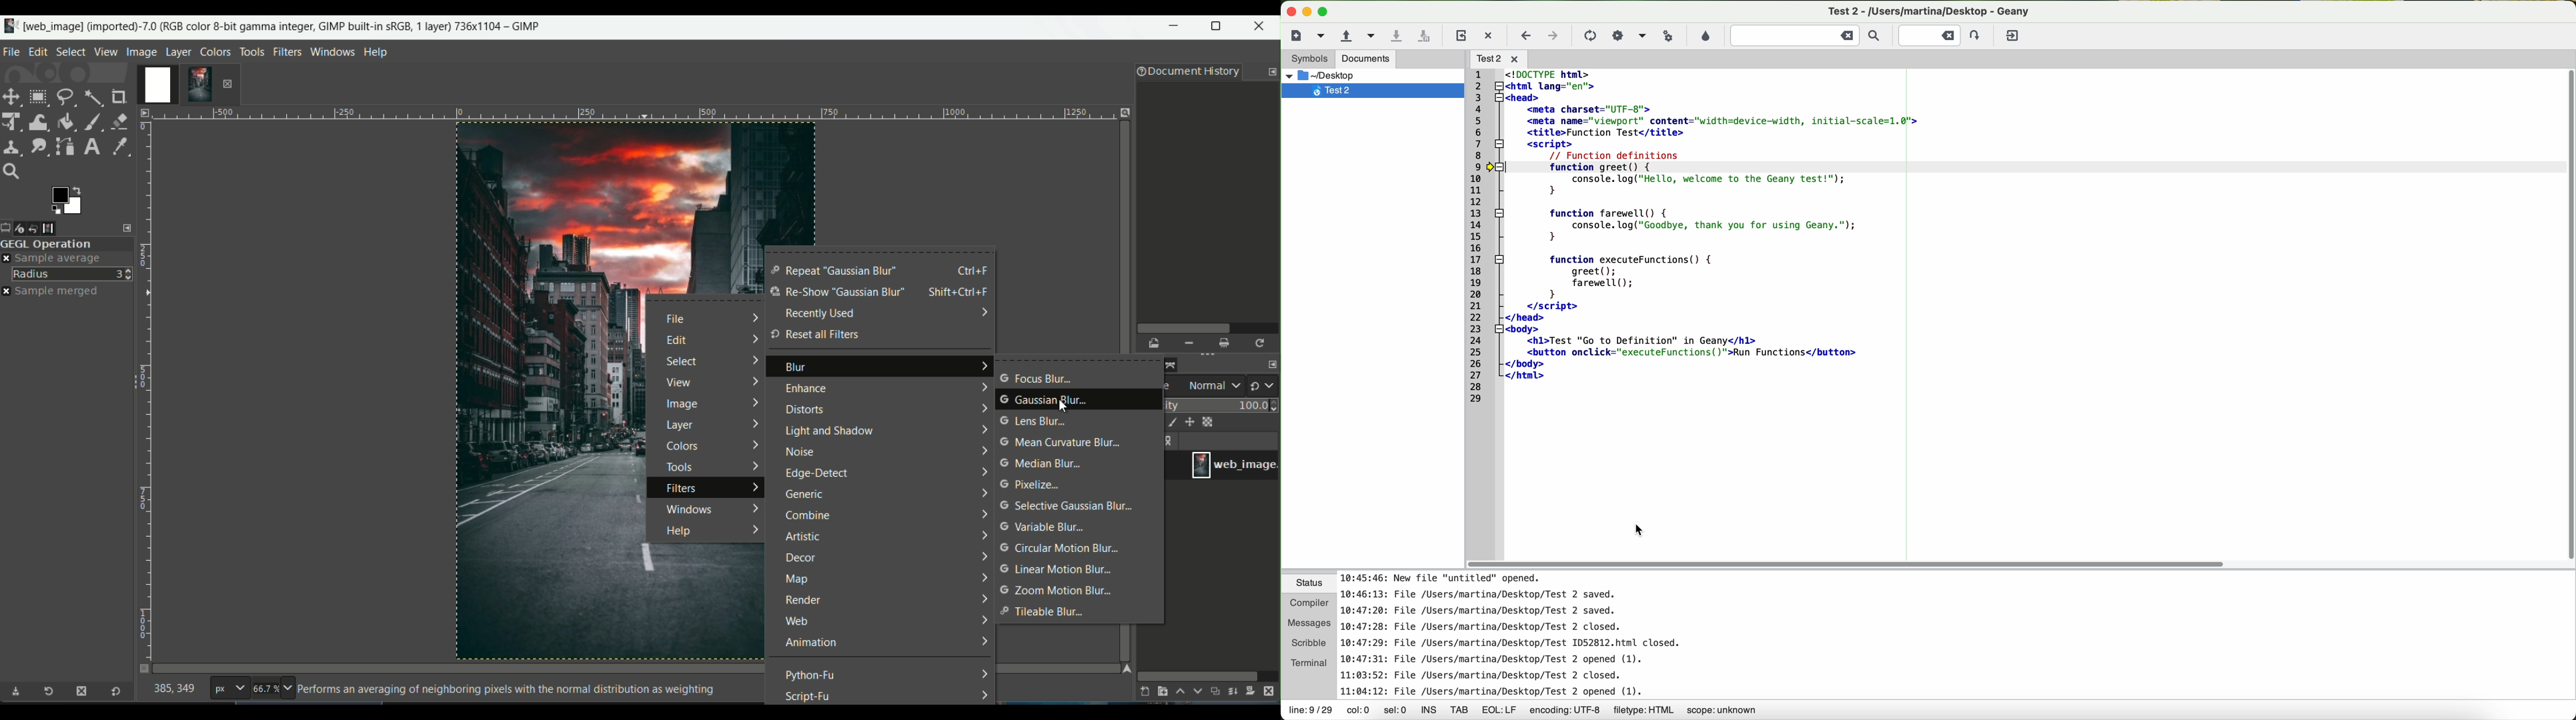  Describe the element at coordinates (800, 559) in the screenshot. I see `decor` at that location.